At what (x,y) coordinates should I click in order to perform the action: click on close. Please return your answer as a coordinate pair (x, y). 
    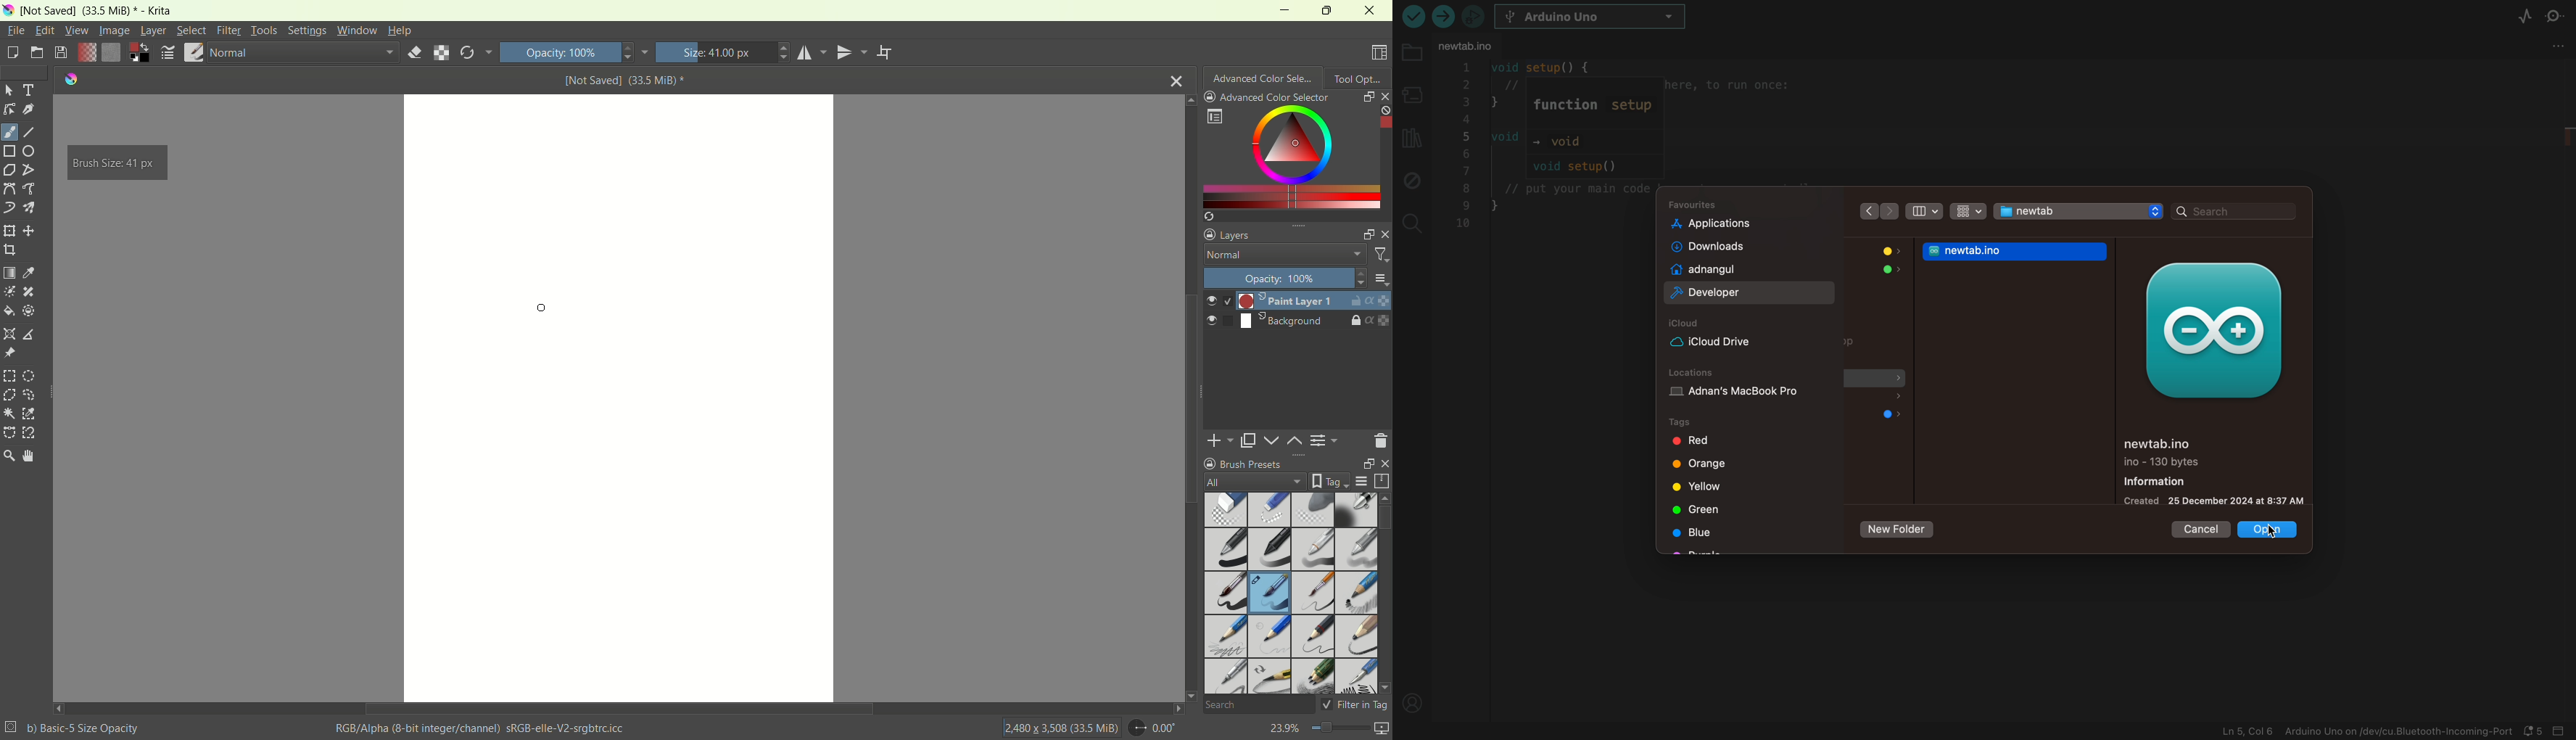
    Looking at the image, I should click on (1382, 464).